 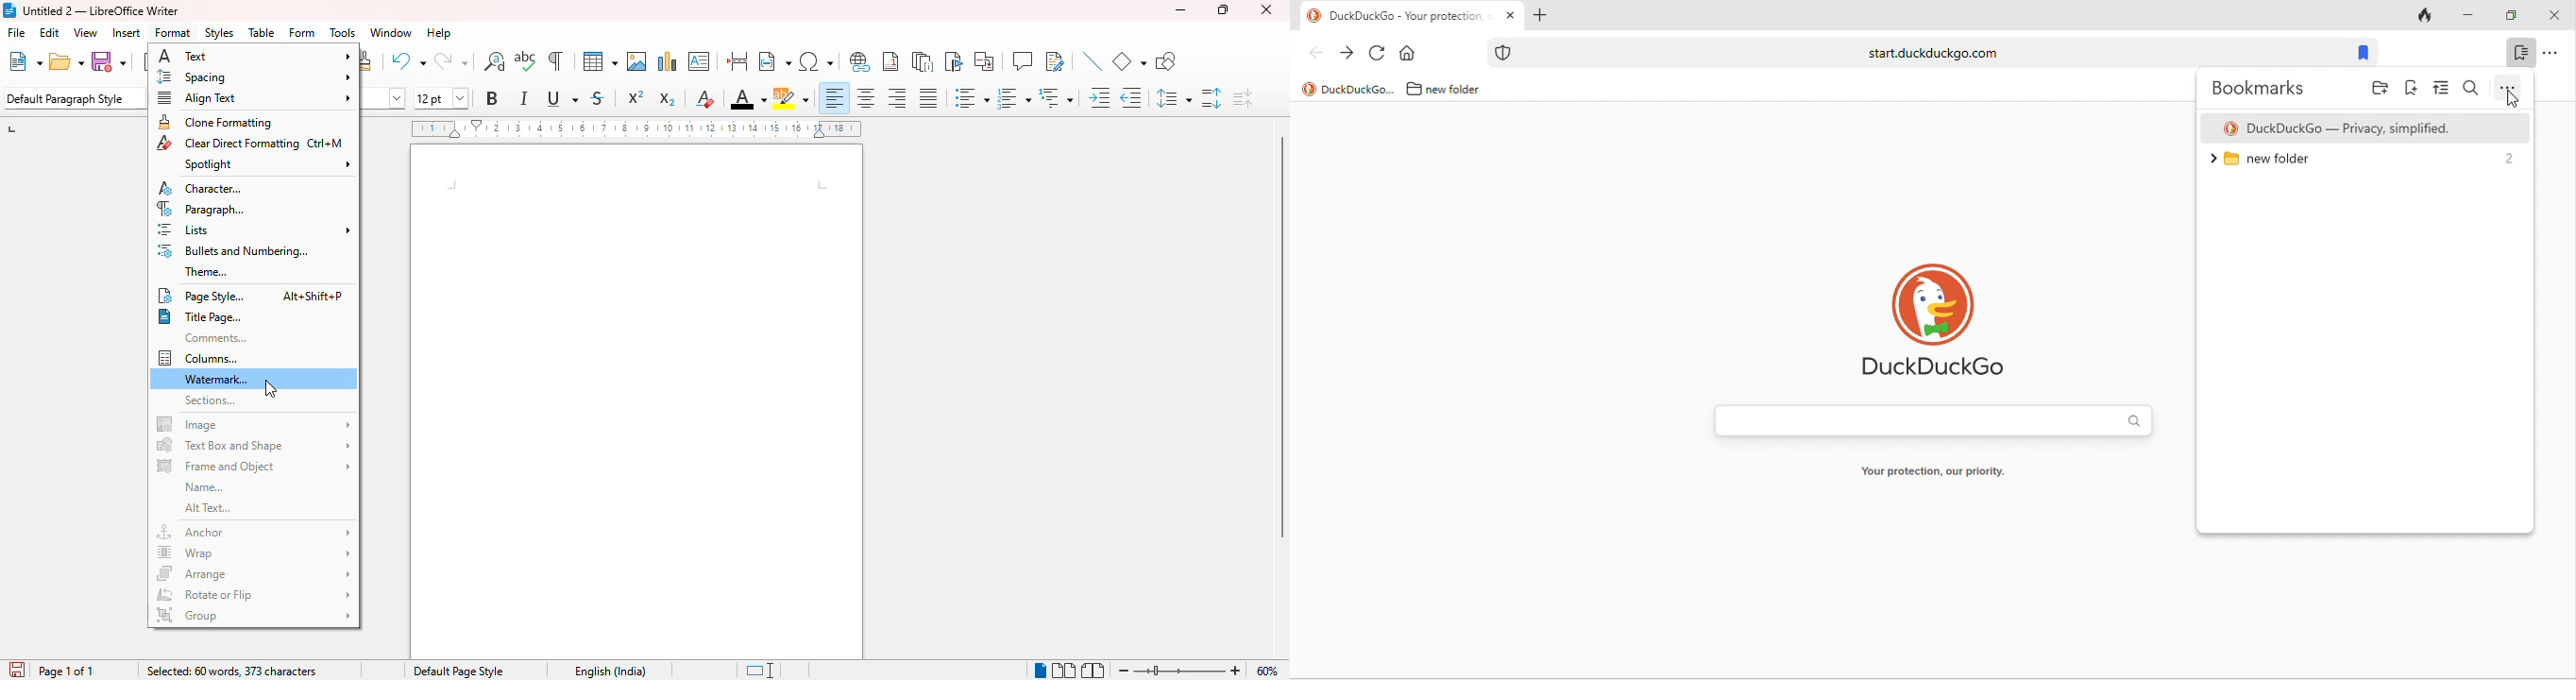 What do you see at coordinates (325, 144) in the screenshot?
I see `shortcut for clear direct formatting` at bounding box center [325, 144].